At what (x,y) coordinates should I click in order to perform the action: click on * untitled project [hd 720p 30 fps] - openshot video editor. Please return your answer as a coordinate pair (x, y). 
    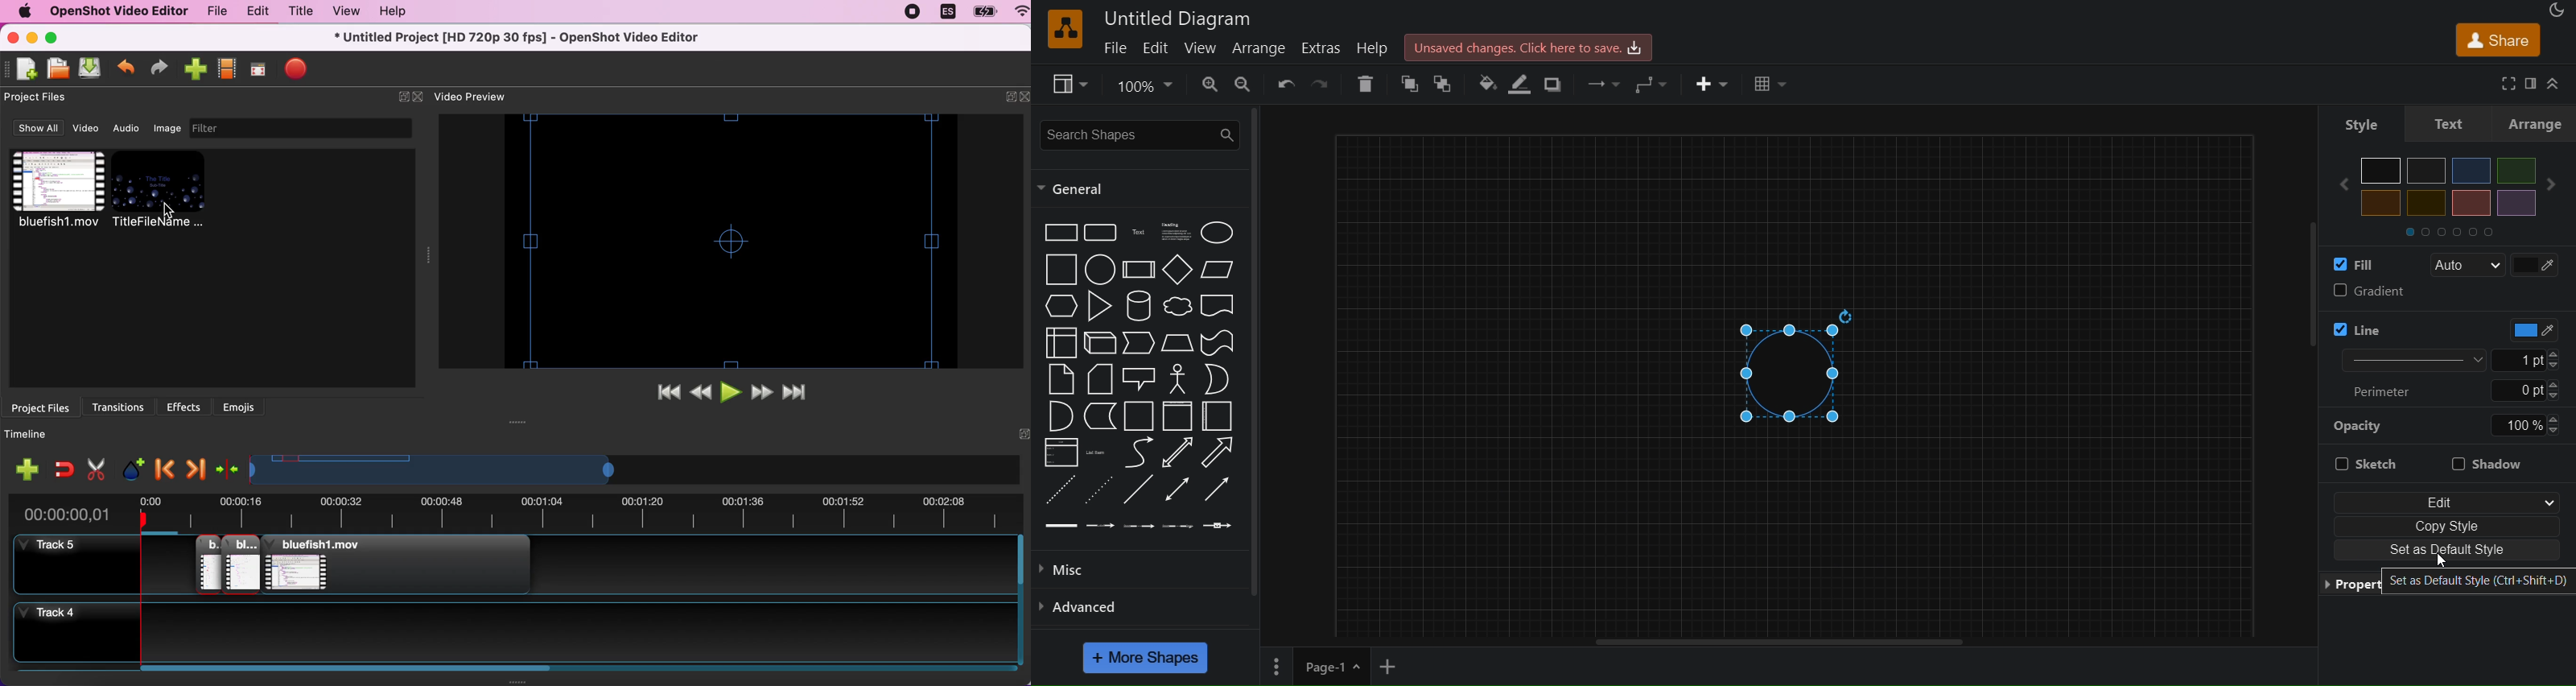
    Looking at the image, I should click on (540, 37).